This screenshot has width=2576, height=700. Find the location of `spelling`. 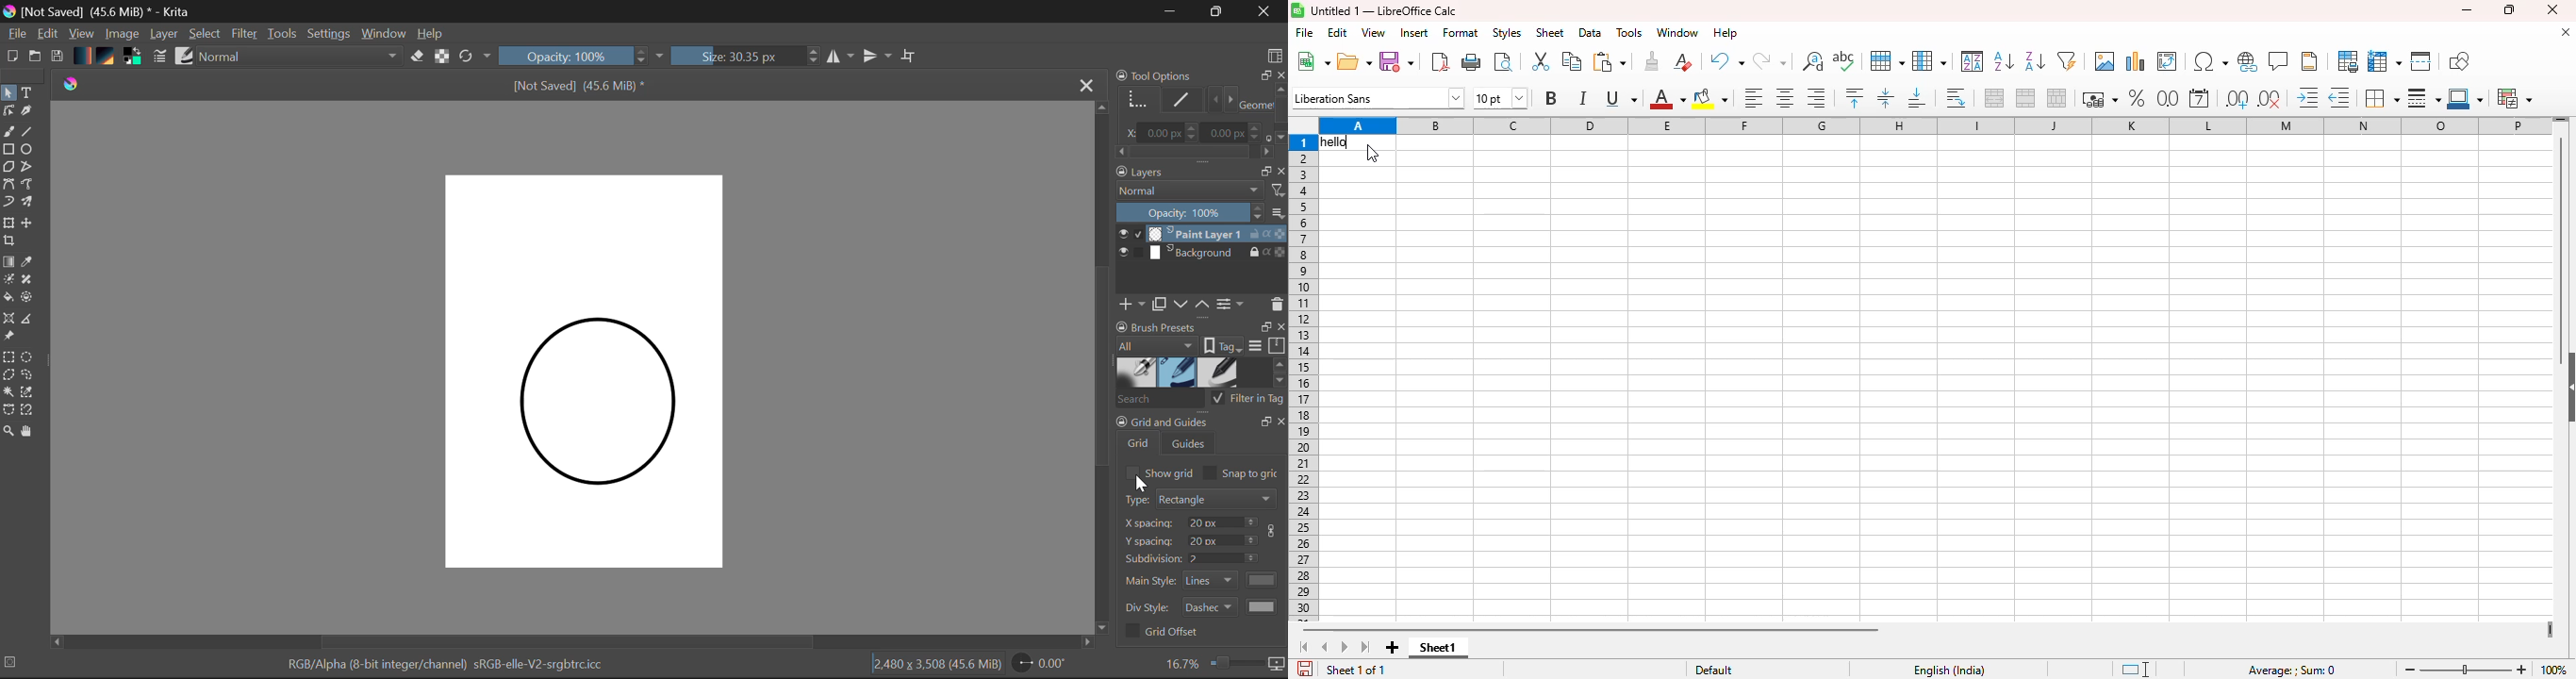

spelling is located at coordinates (1843, 60).